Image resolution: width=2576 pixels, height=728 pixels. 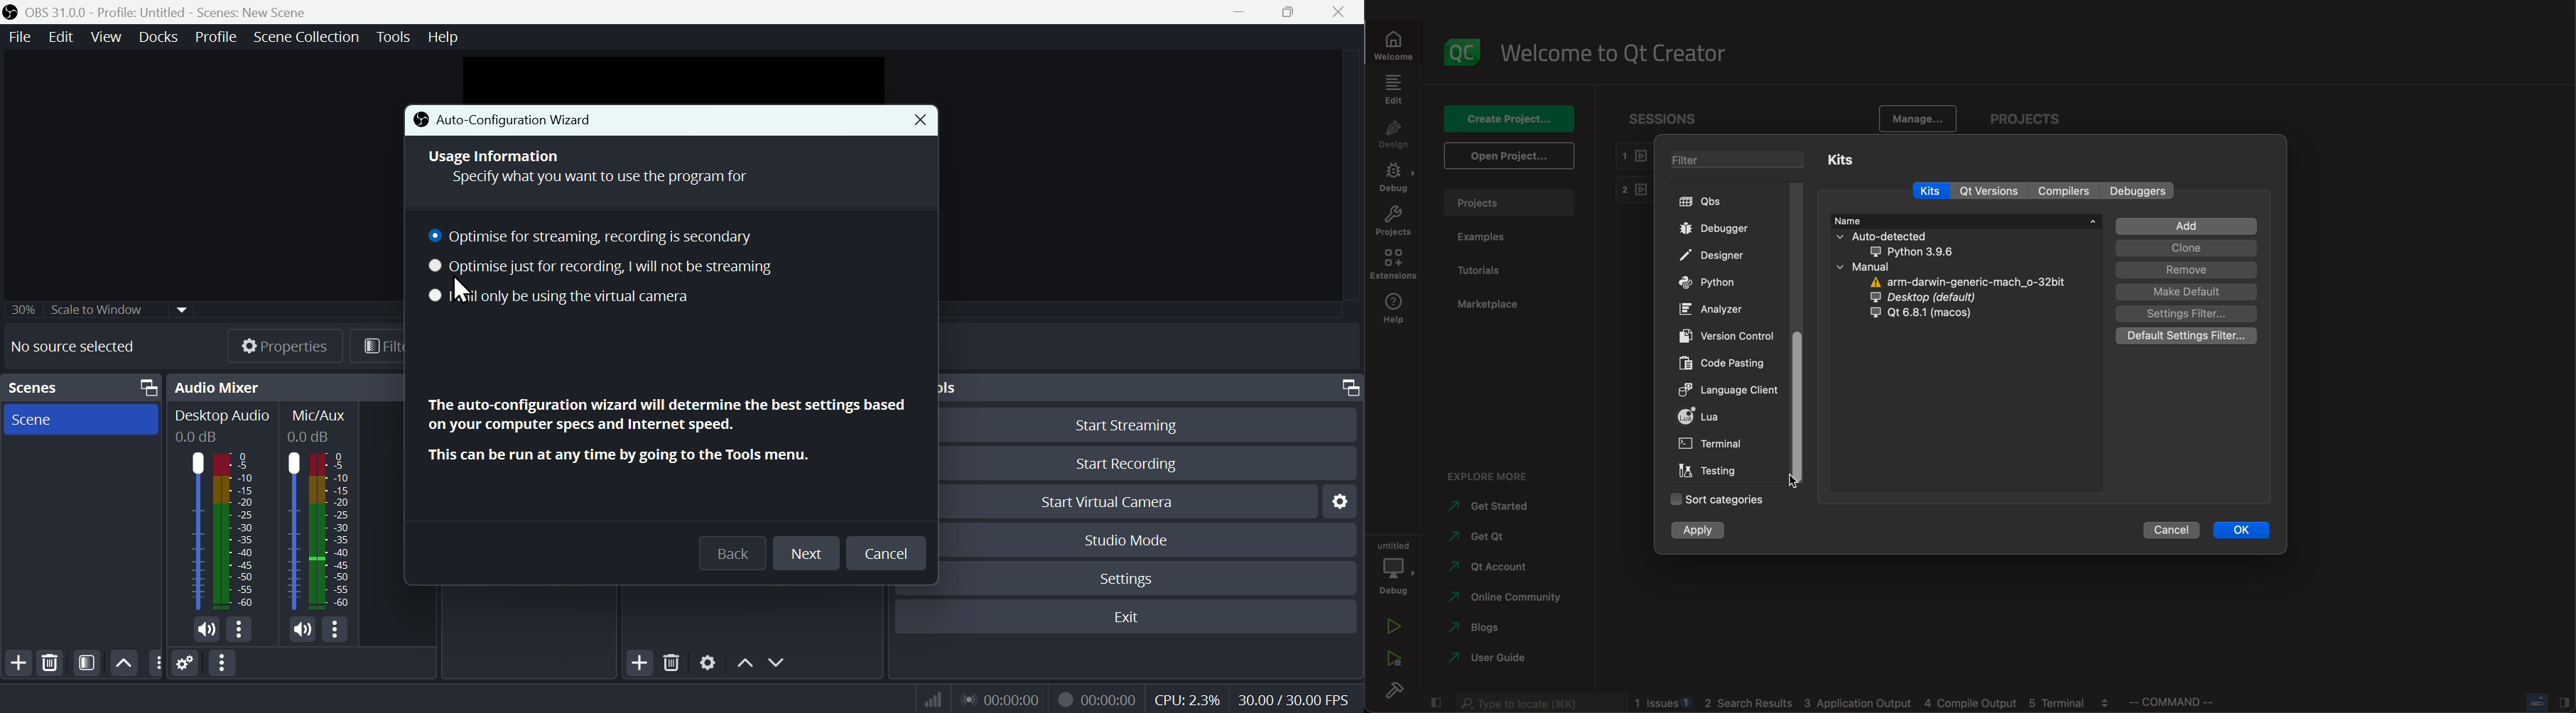 What do you see at coordinates (1394, 88) in the screenshot?
I see `edit` at bounding box center [1394, 88].